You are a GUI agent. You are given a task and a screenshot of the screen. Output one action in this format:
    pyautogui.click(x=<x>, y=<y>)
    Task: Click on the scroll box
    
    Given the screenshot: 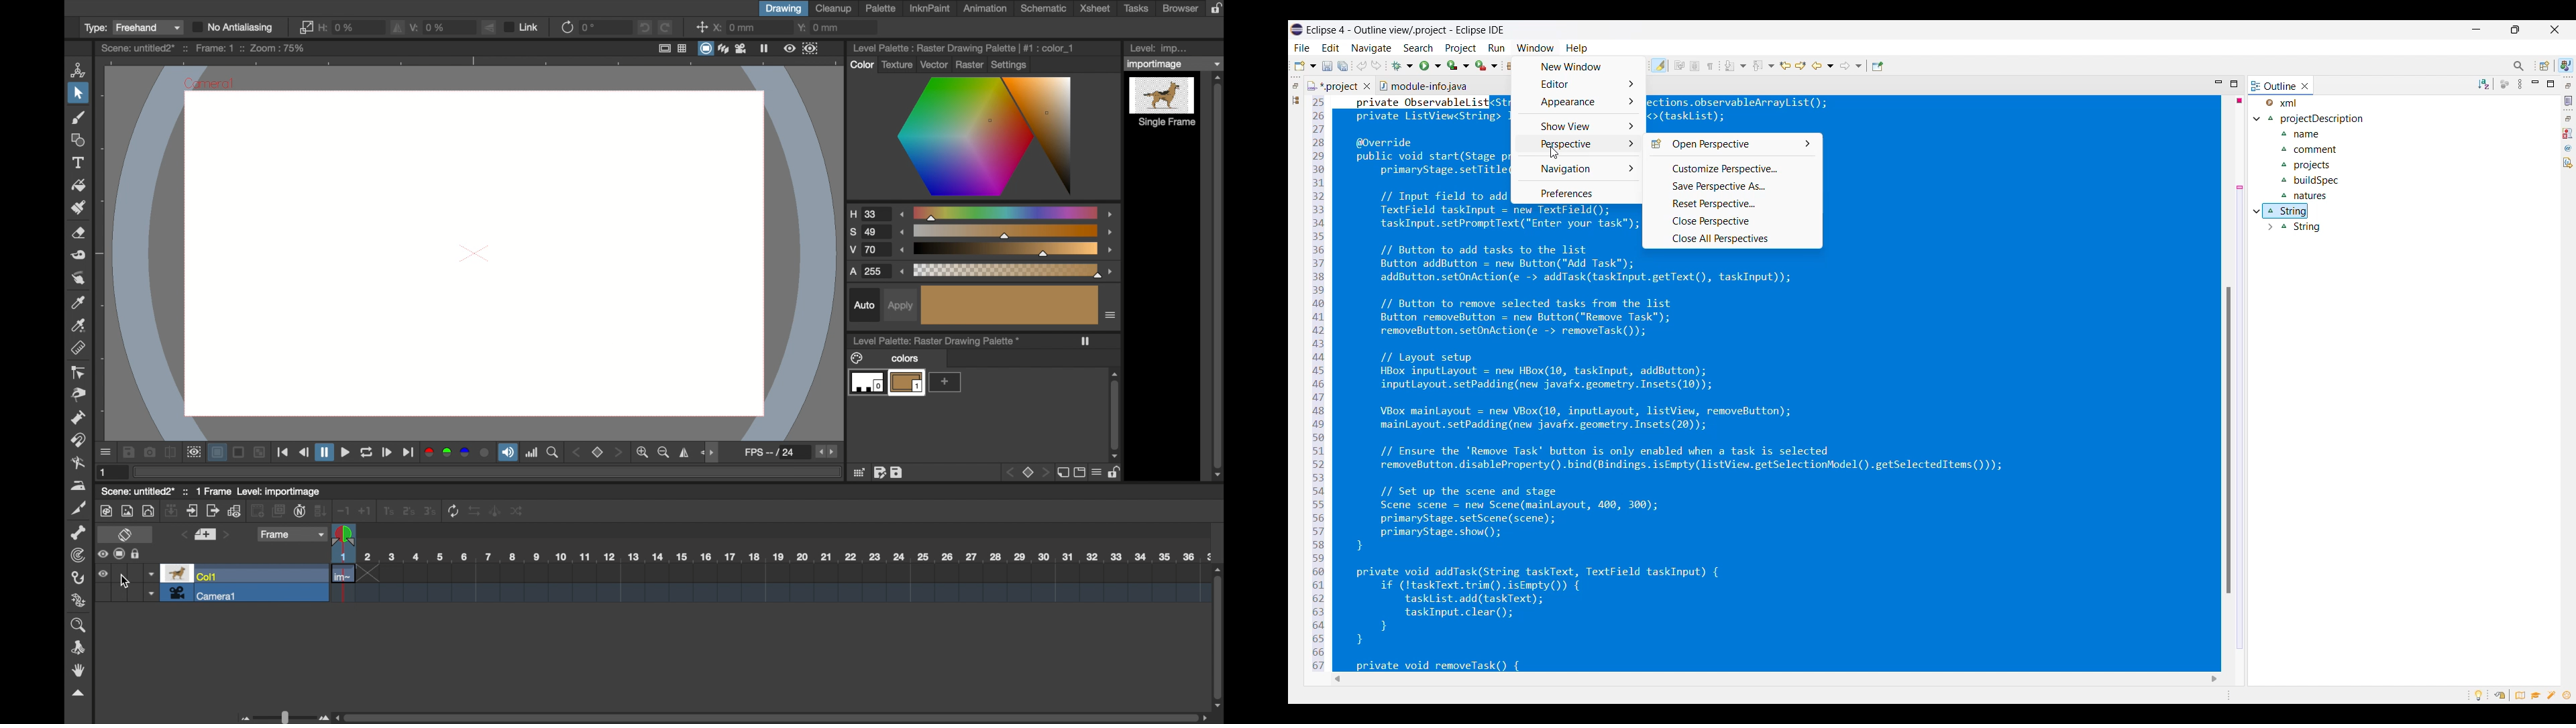 What is the action you would take?
    pyautogui.click(x=1219, y=633)
    